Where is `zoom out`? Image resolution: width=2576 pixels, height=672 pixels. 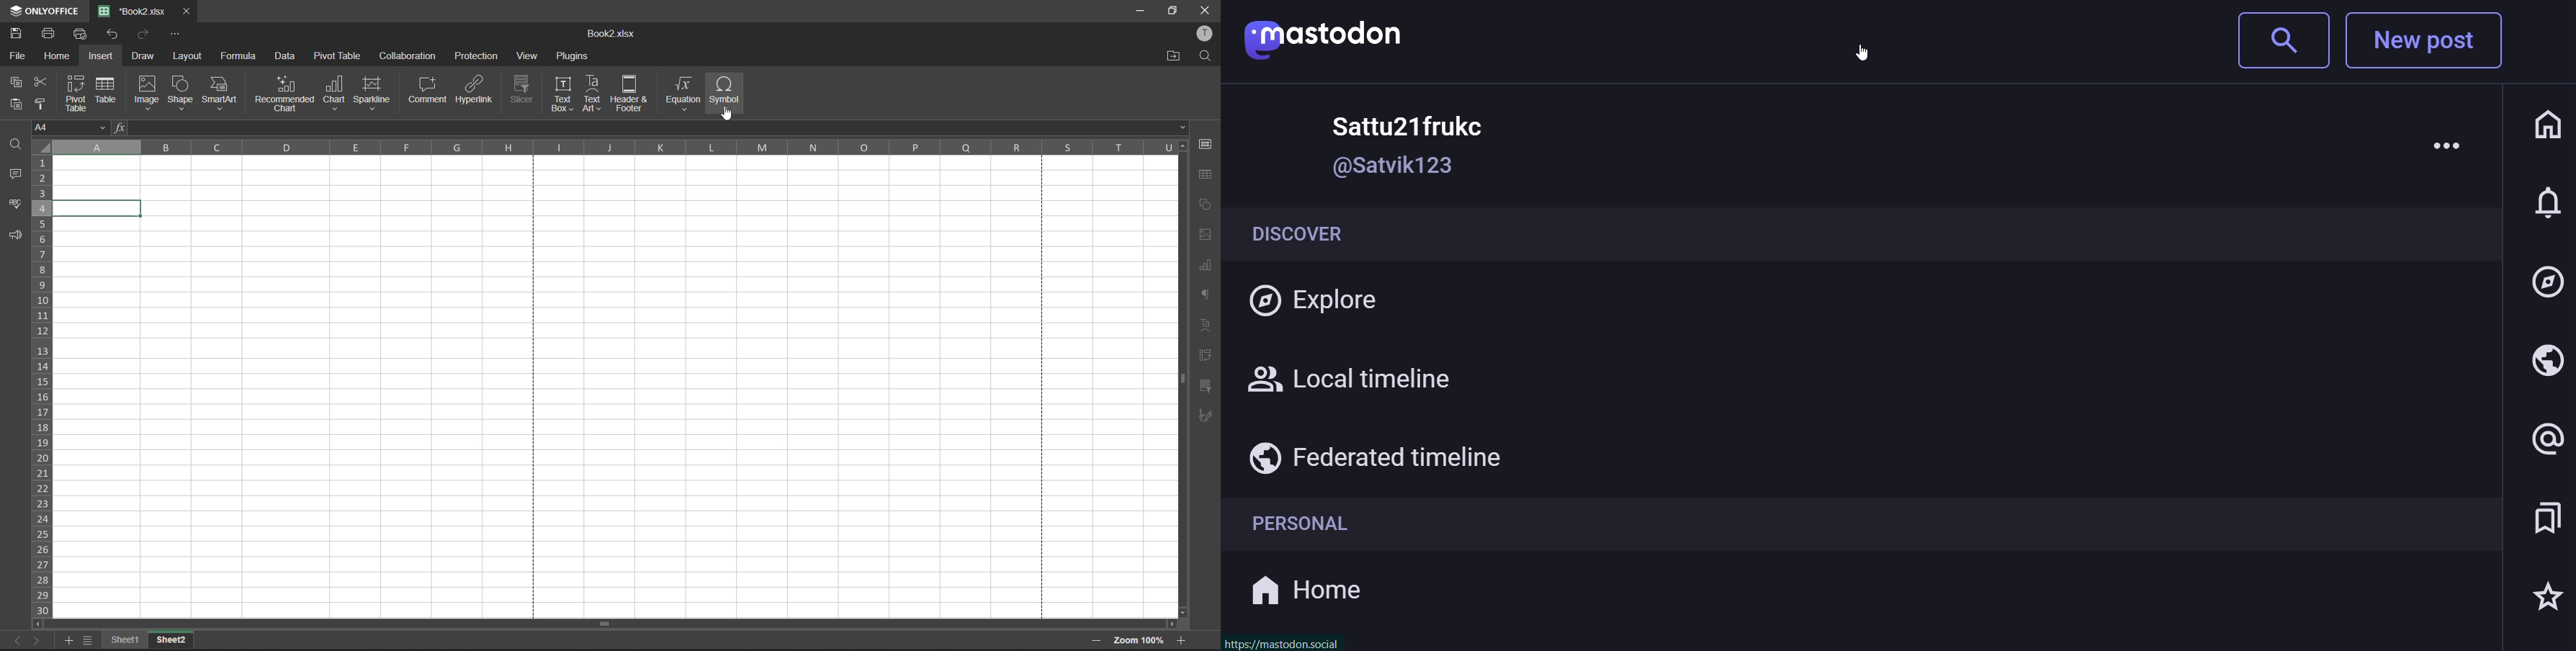
zoom out is located at coordinates (1092, 641).